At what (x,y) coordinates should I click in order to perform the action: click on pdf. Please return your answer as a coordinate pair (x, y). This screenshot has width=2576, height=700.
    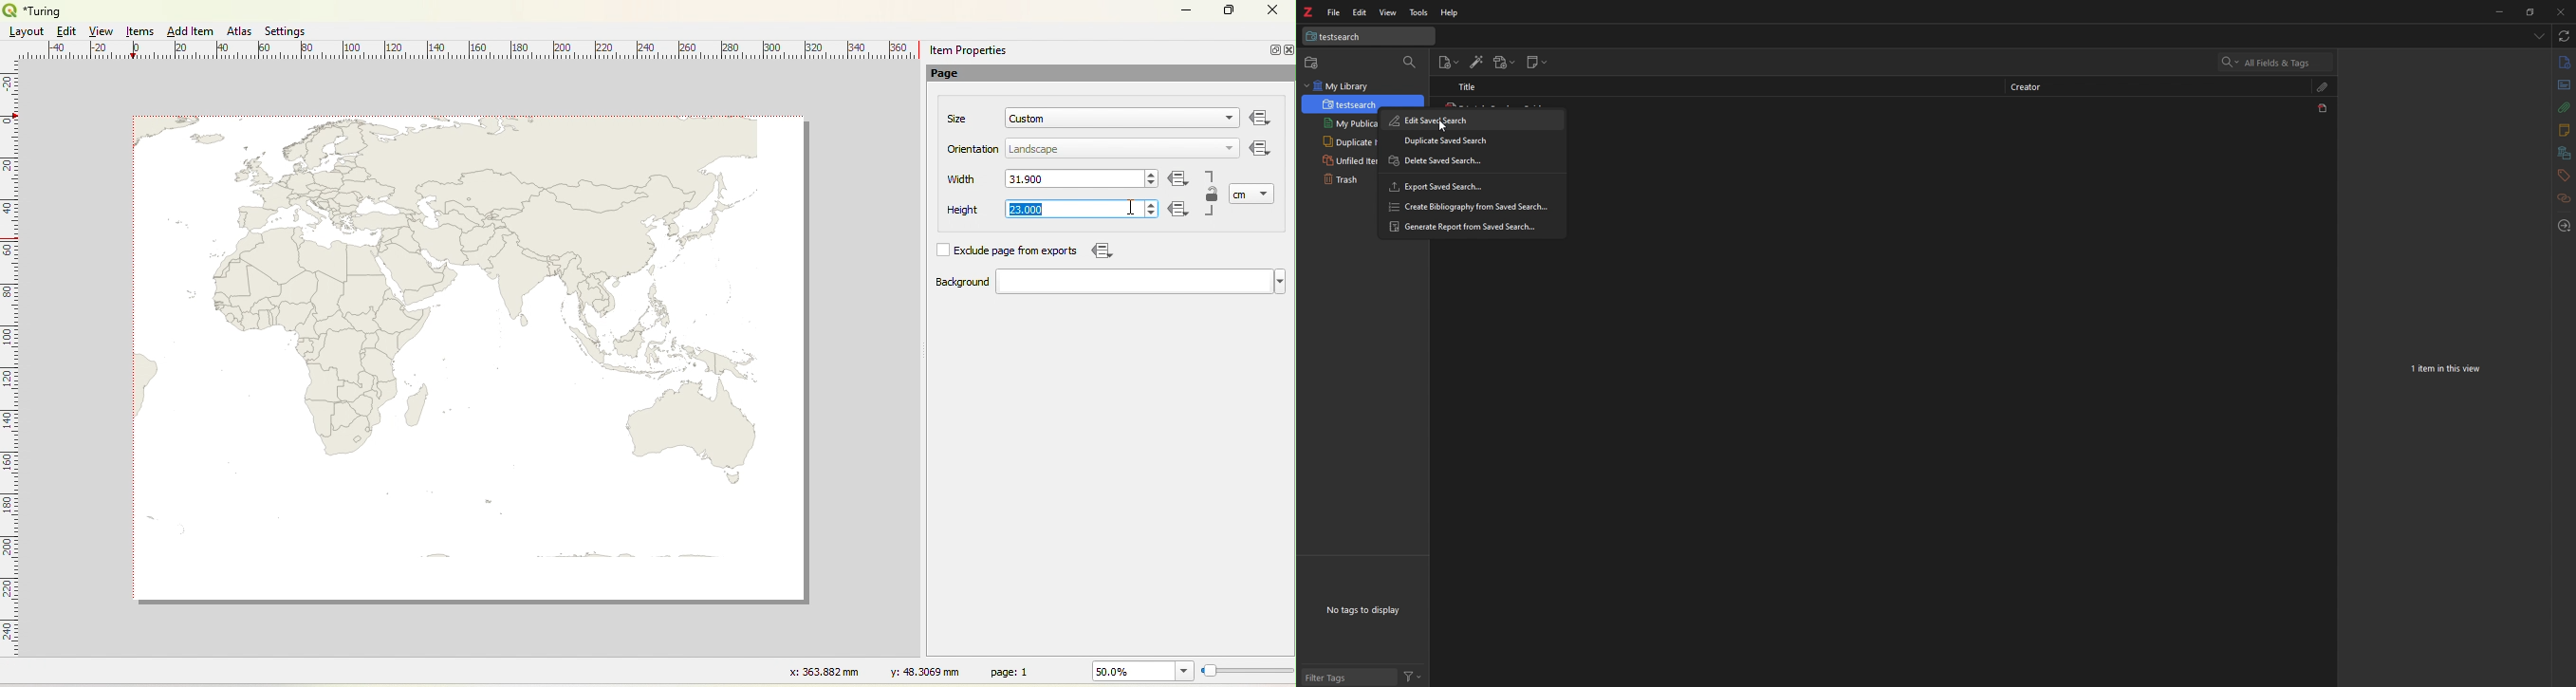
    Looking at the image, I should click on (2324, 108).